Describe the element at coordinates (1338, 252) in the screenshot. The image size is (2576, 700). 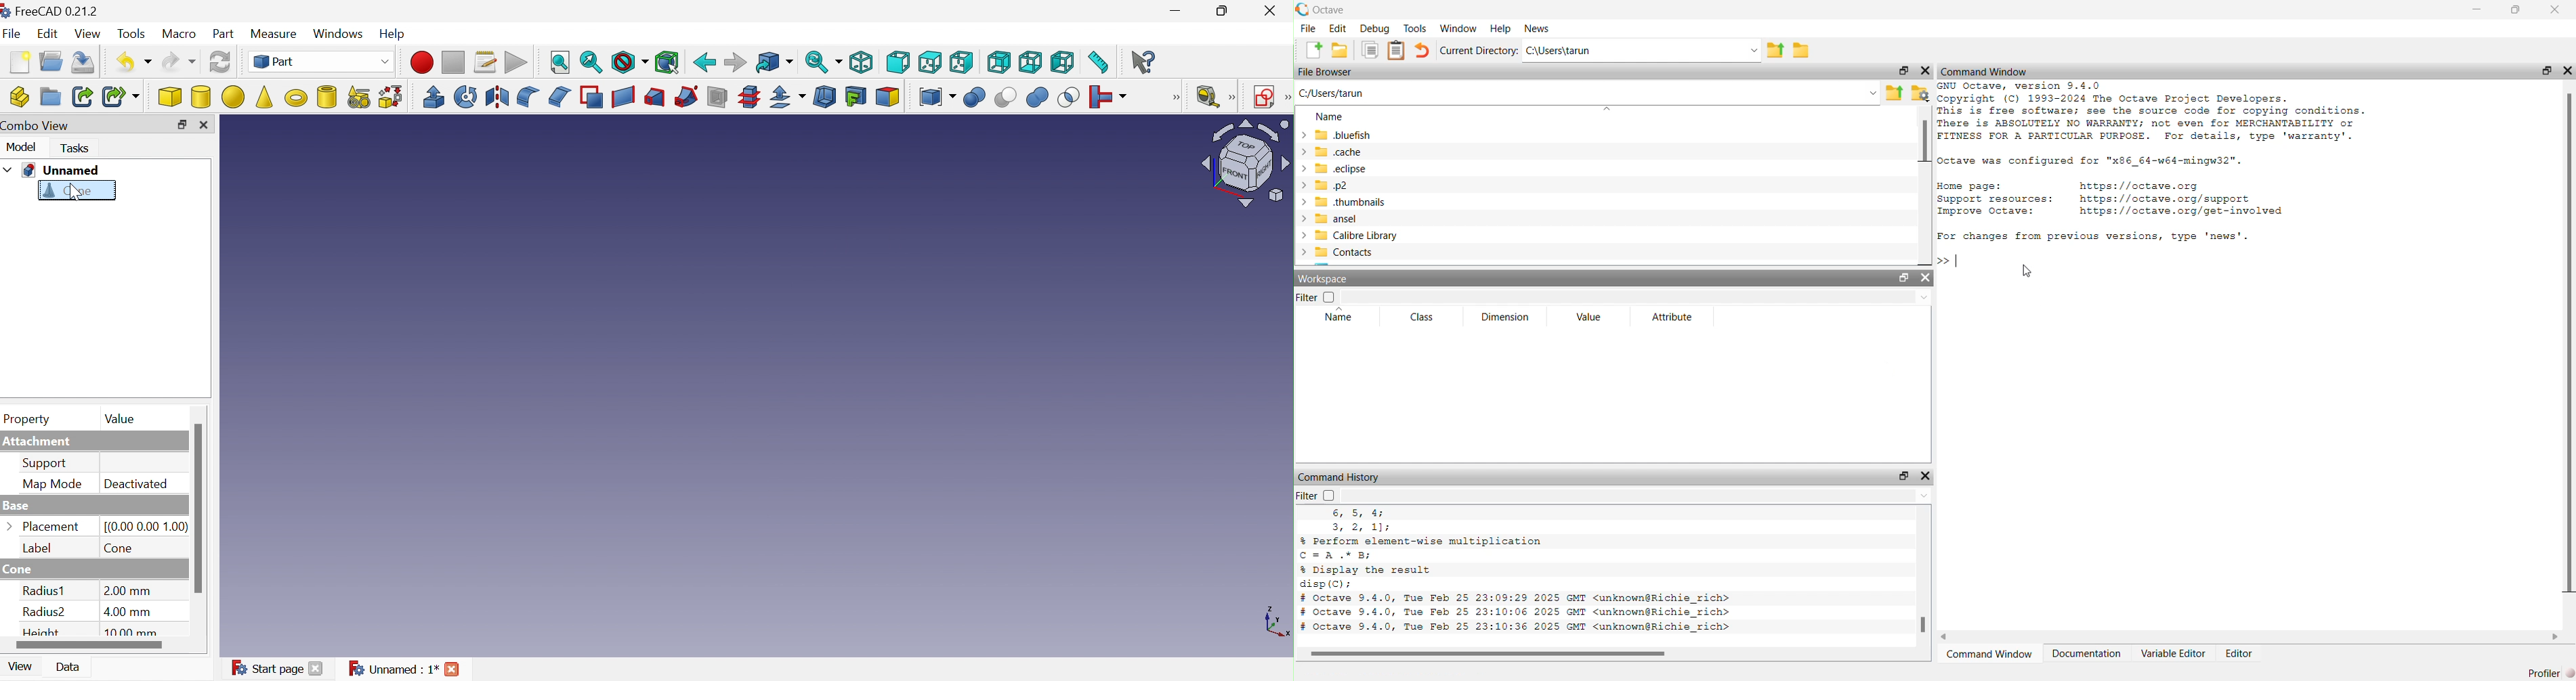
I see `Contacts` at that location.